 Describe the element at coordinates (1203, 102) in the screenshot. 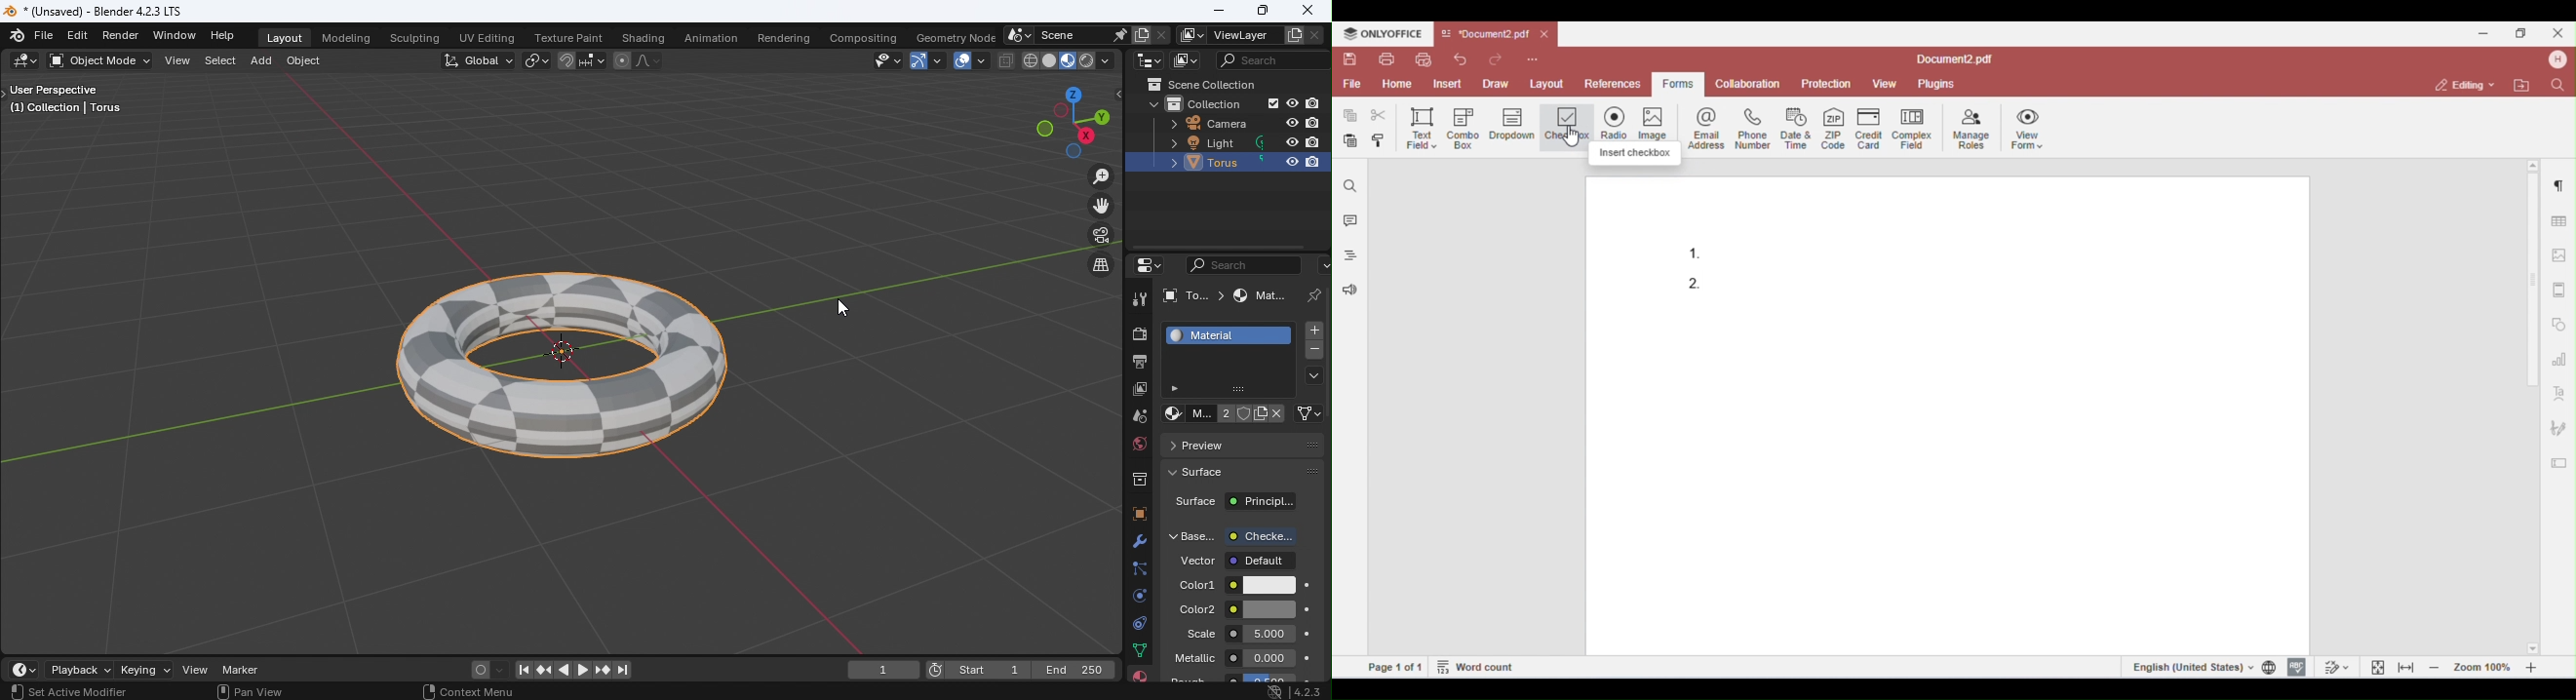

I see `Collection` at that location.